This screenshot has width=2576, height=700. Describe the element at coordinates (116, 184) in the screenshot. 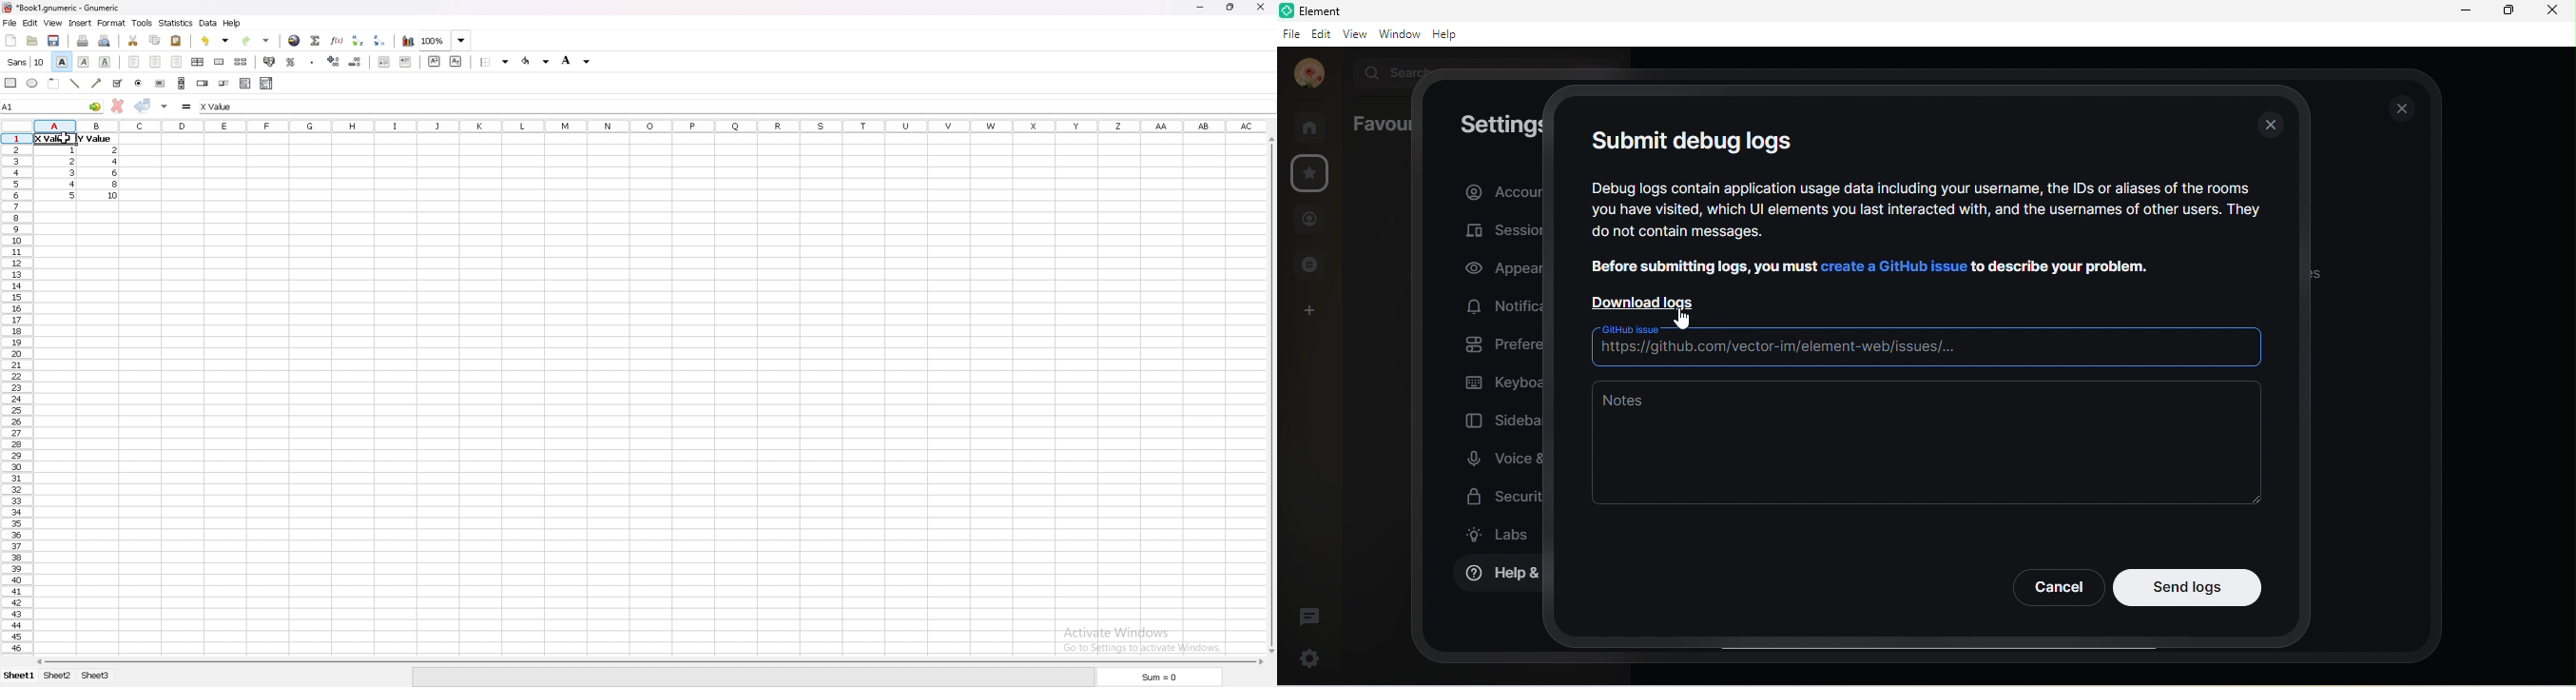

I see `value` at that location.